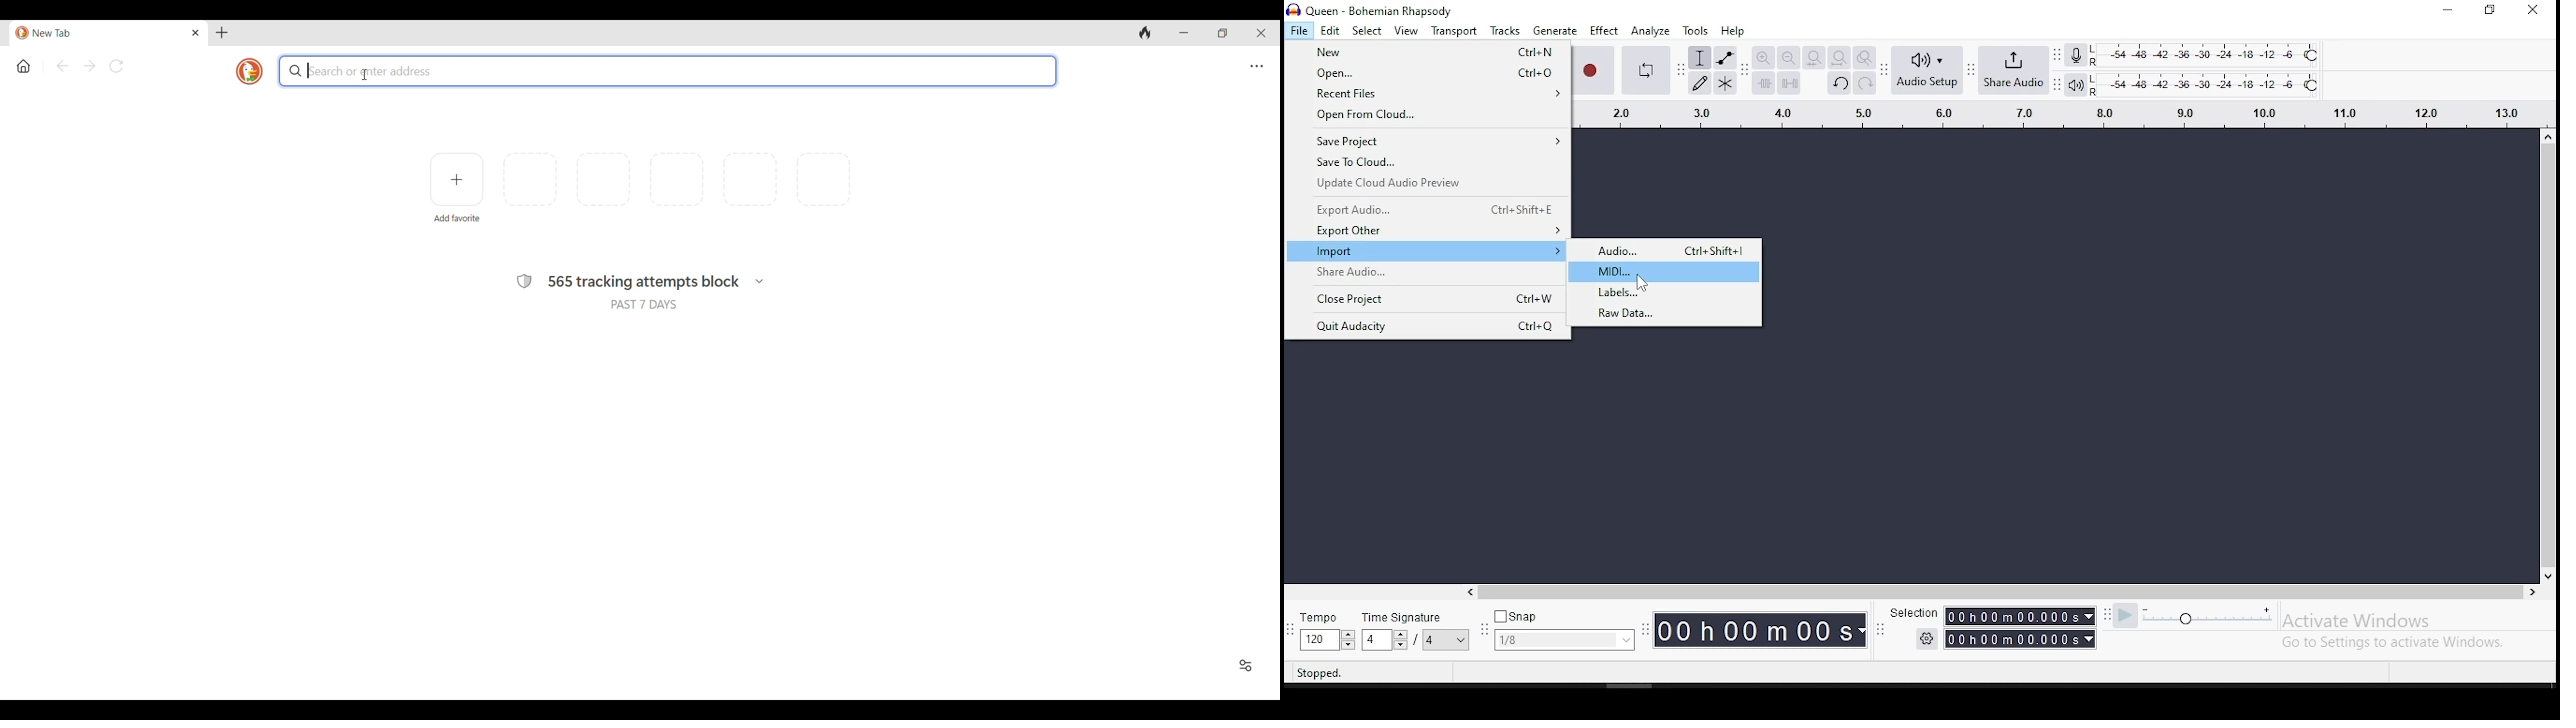 This screenshot has width=2576, height=728. What do you see at coordinates (1731, 31) in the screenshot?
I see `help` at bounding box center [1731, 31].